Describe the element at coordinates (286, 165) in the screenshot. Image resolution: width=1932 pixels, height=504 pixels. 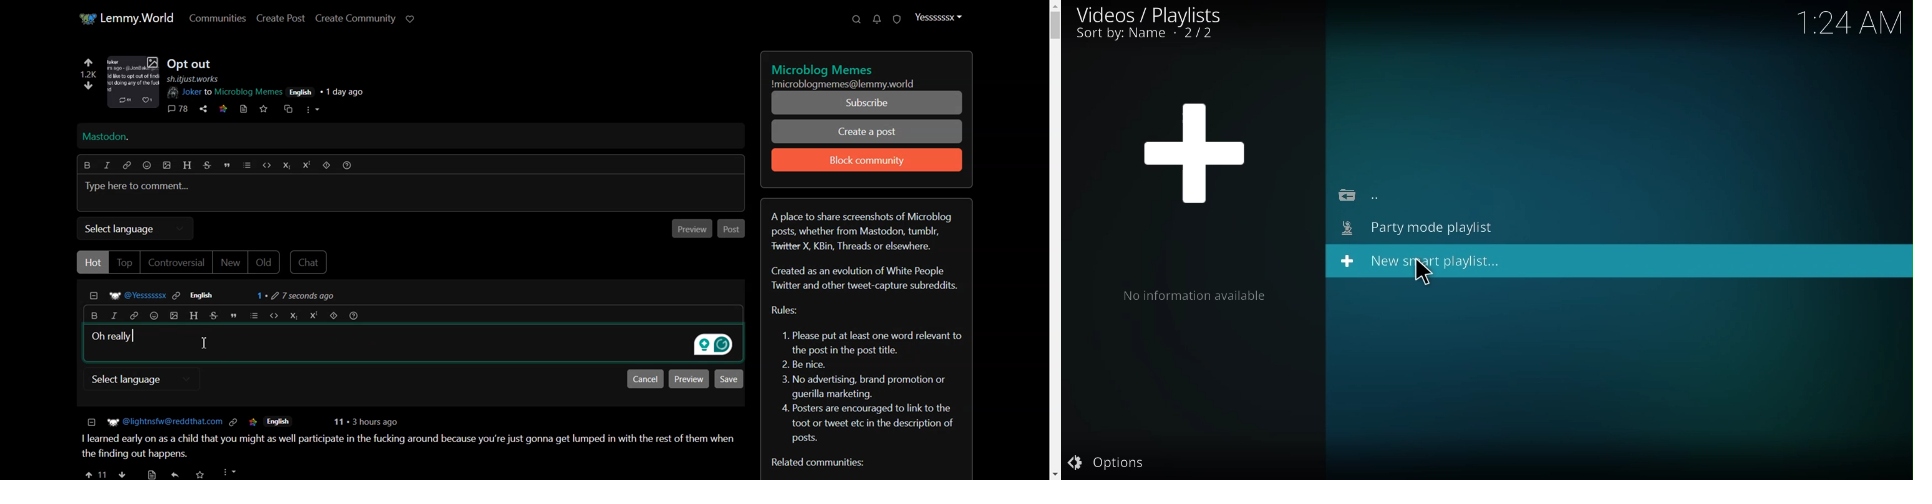
I see `Subscript` at that location.